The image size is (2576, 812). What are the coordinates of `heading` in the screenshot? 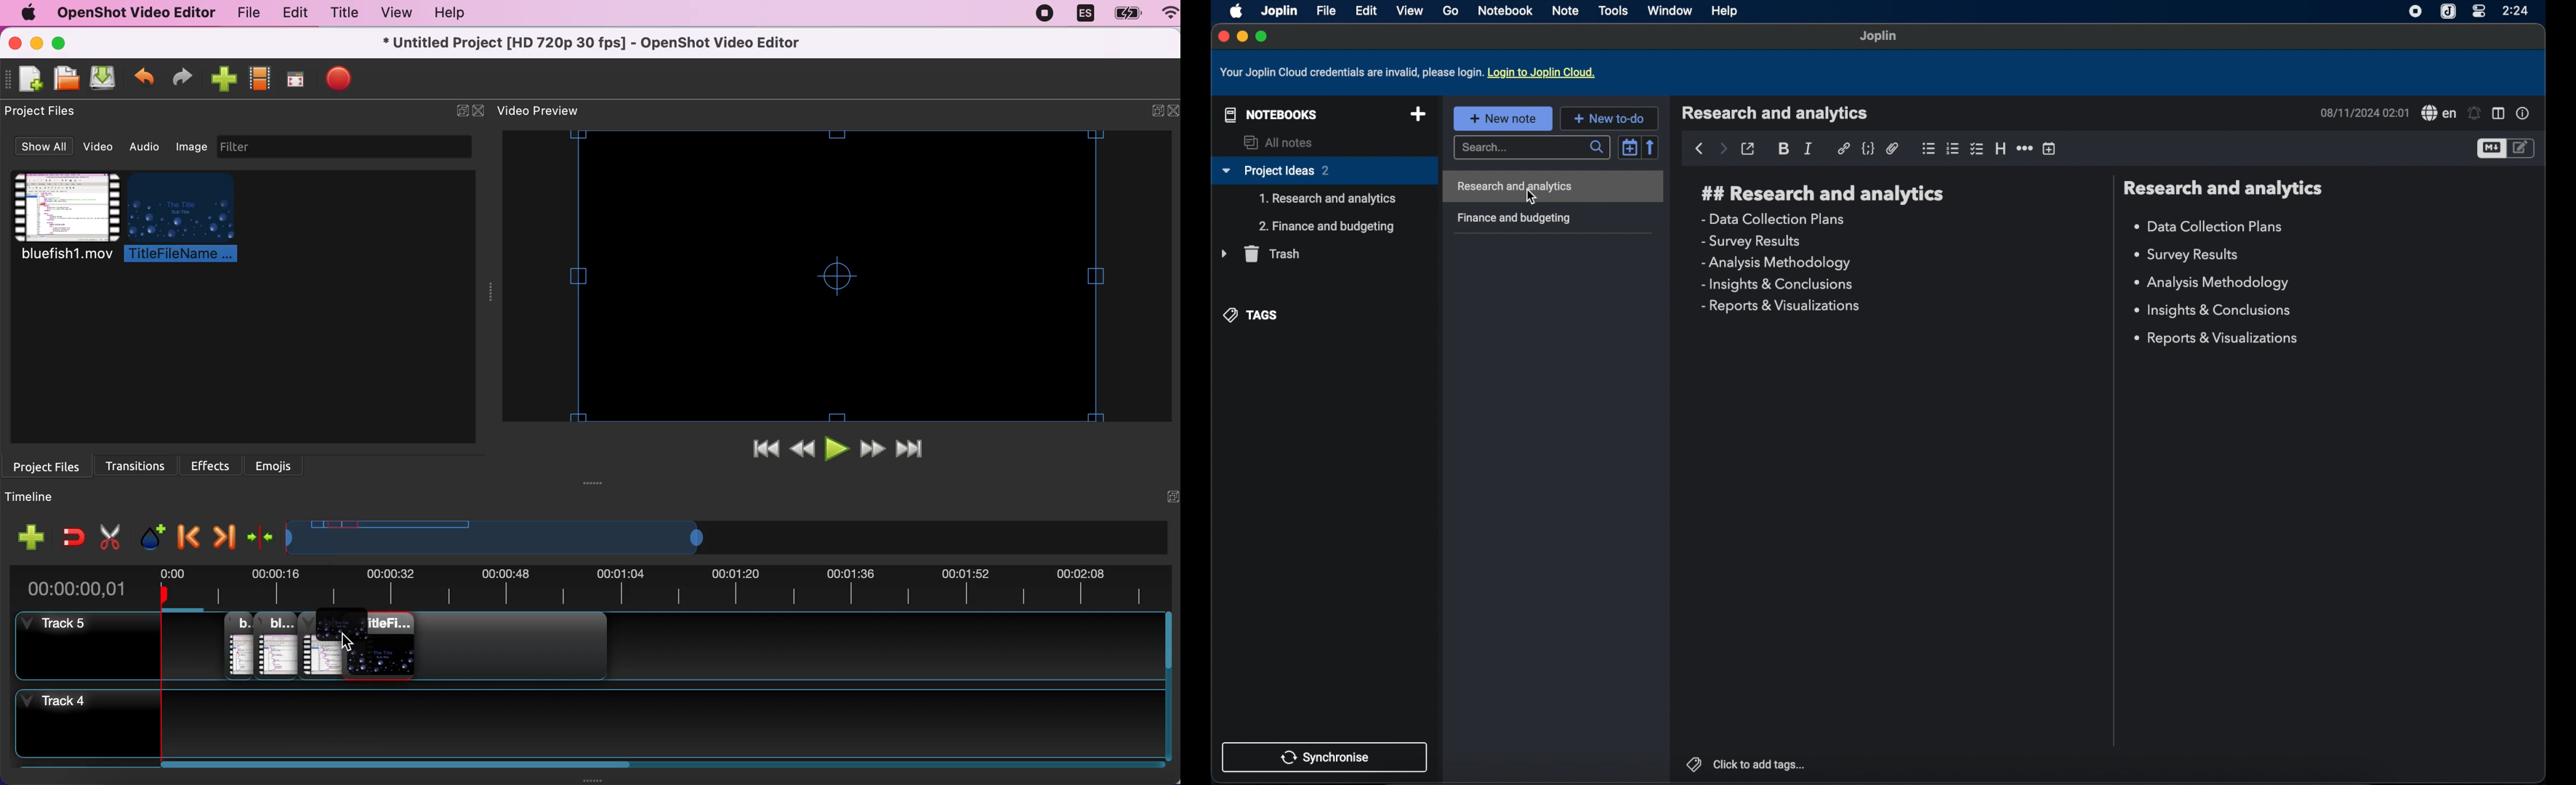 It's located at (2000, 149).